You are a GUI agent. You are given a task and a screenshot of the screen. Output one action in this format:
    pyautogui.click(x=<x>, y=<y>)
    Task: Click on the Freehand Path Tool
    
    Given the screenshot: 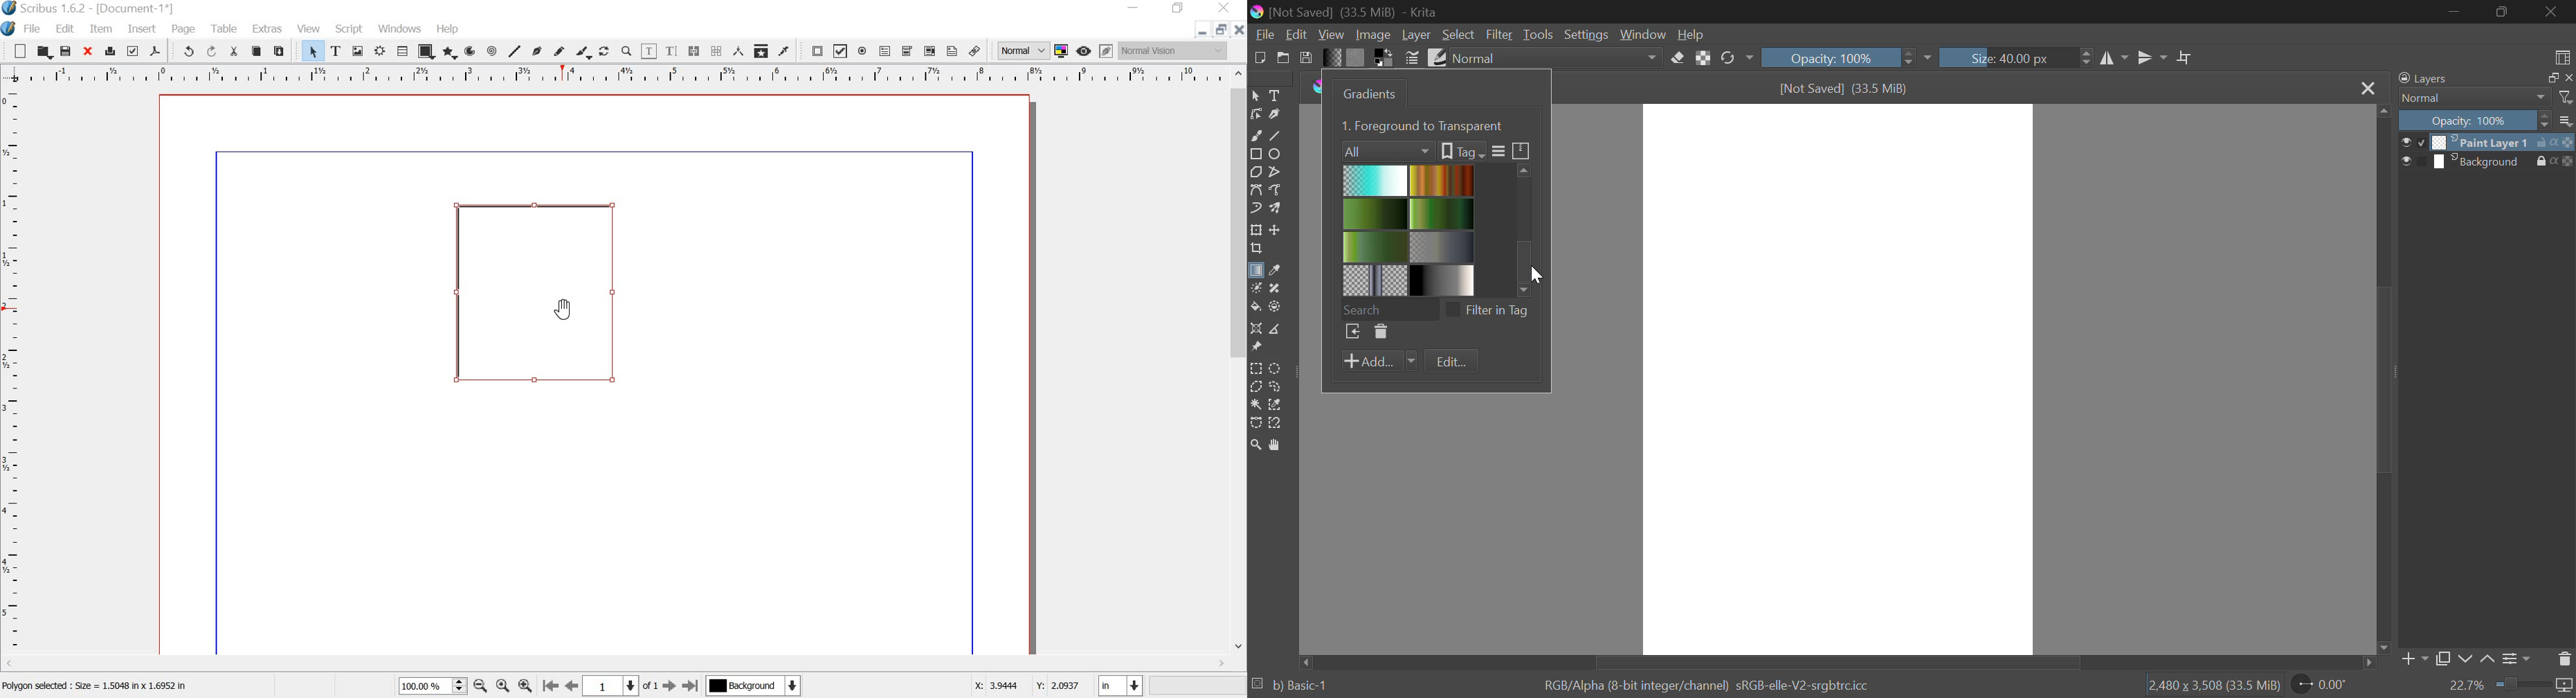 What is the action you would take?
    pyautogui.click(x=1278, y=191)
    